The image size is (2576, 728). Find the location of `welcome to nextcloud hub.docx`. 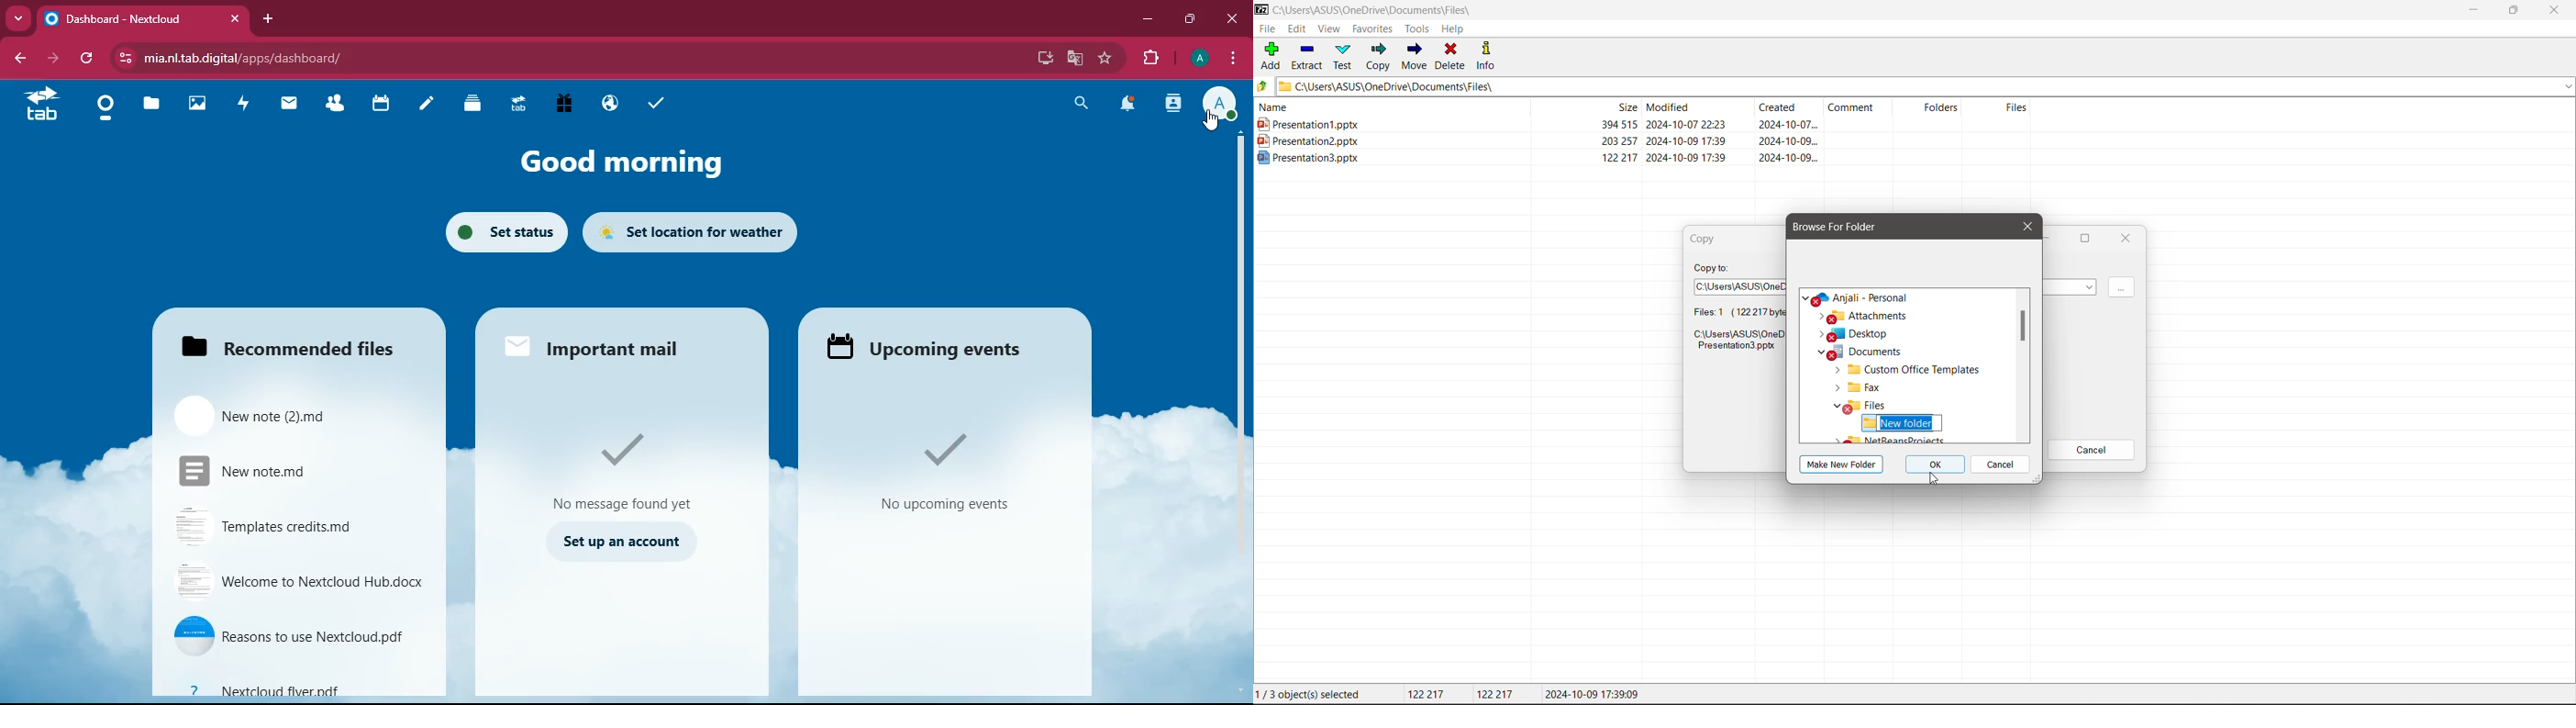

welcome to nextcloud hub.docx is located at coordinates (299, 577).